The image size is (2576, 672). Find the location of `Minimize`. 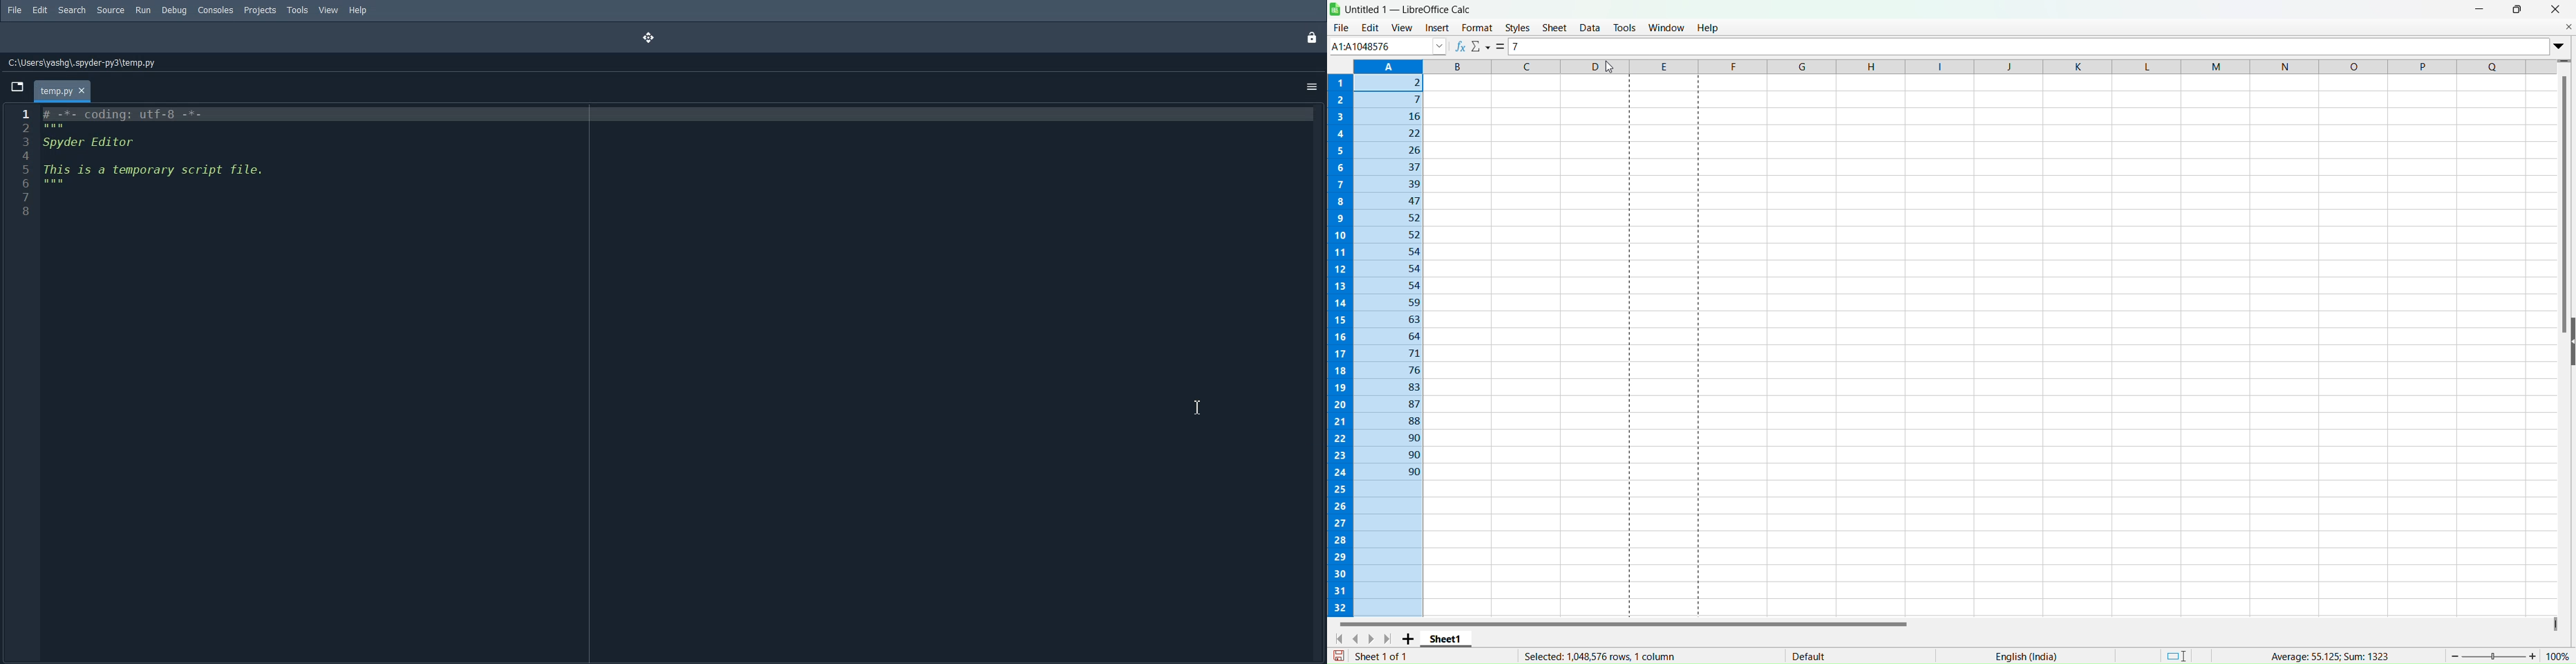

Minimize is located at coordinates (2480, 8).